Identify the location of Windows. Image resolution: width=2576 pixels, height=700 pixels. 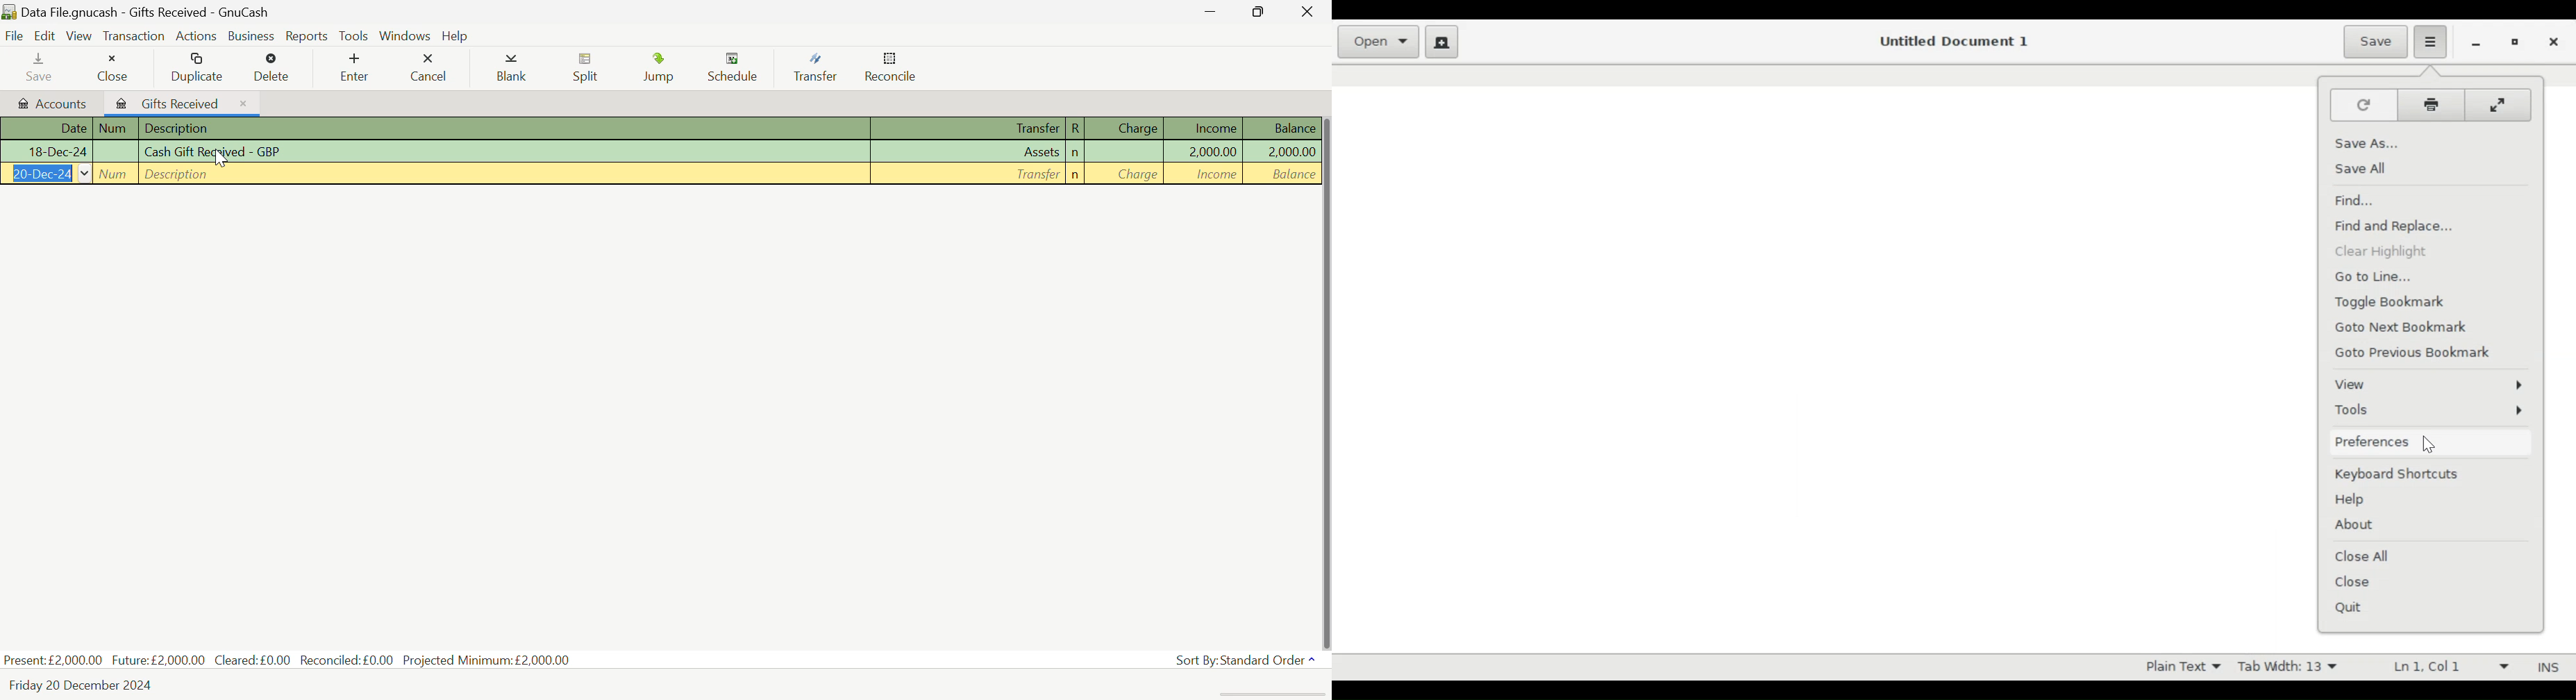
(405, 34).